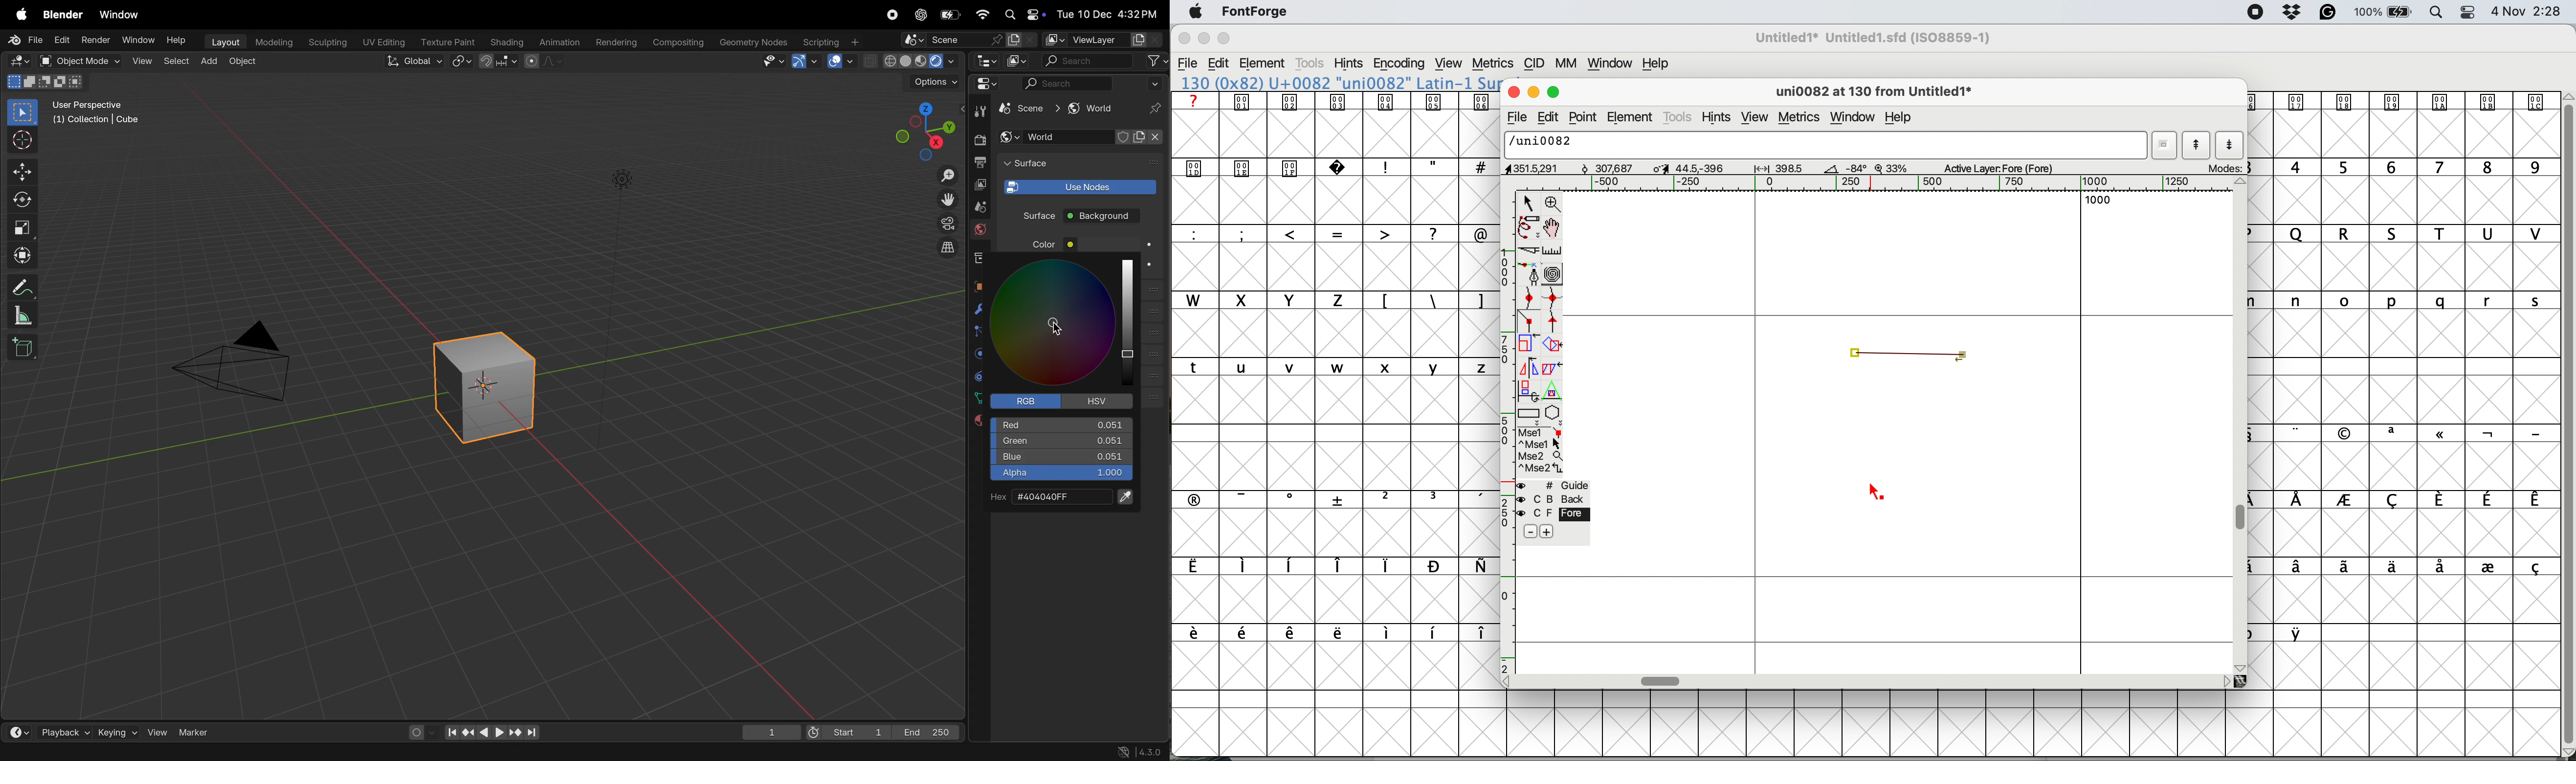  What do you see at coordinates (2413, 301) in the screenshot?
I see `lowercase letters` at bounding box center [2413, 301].